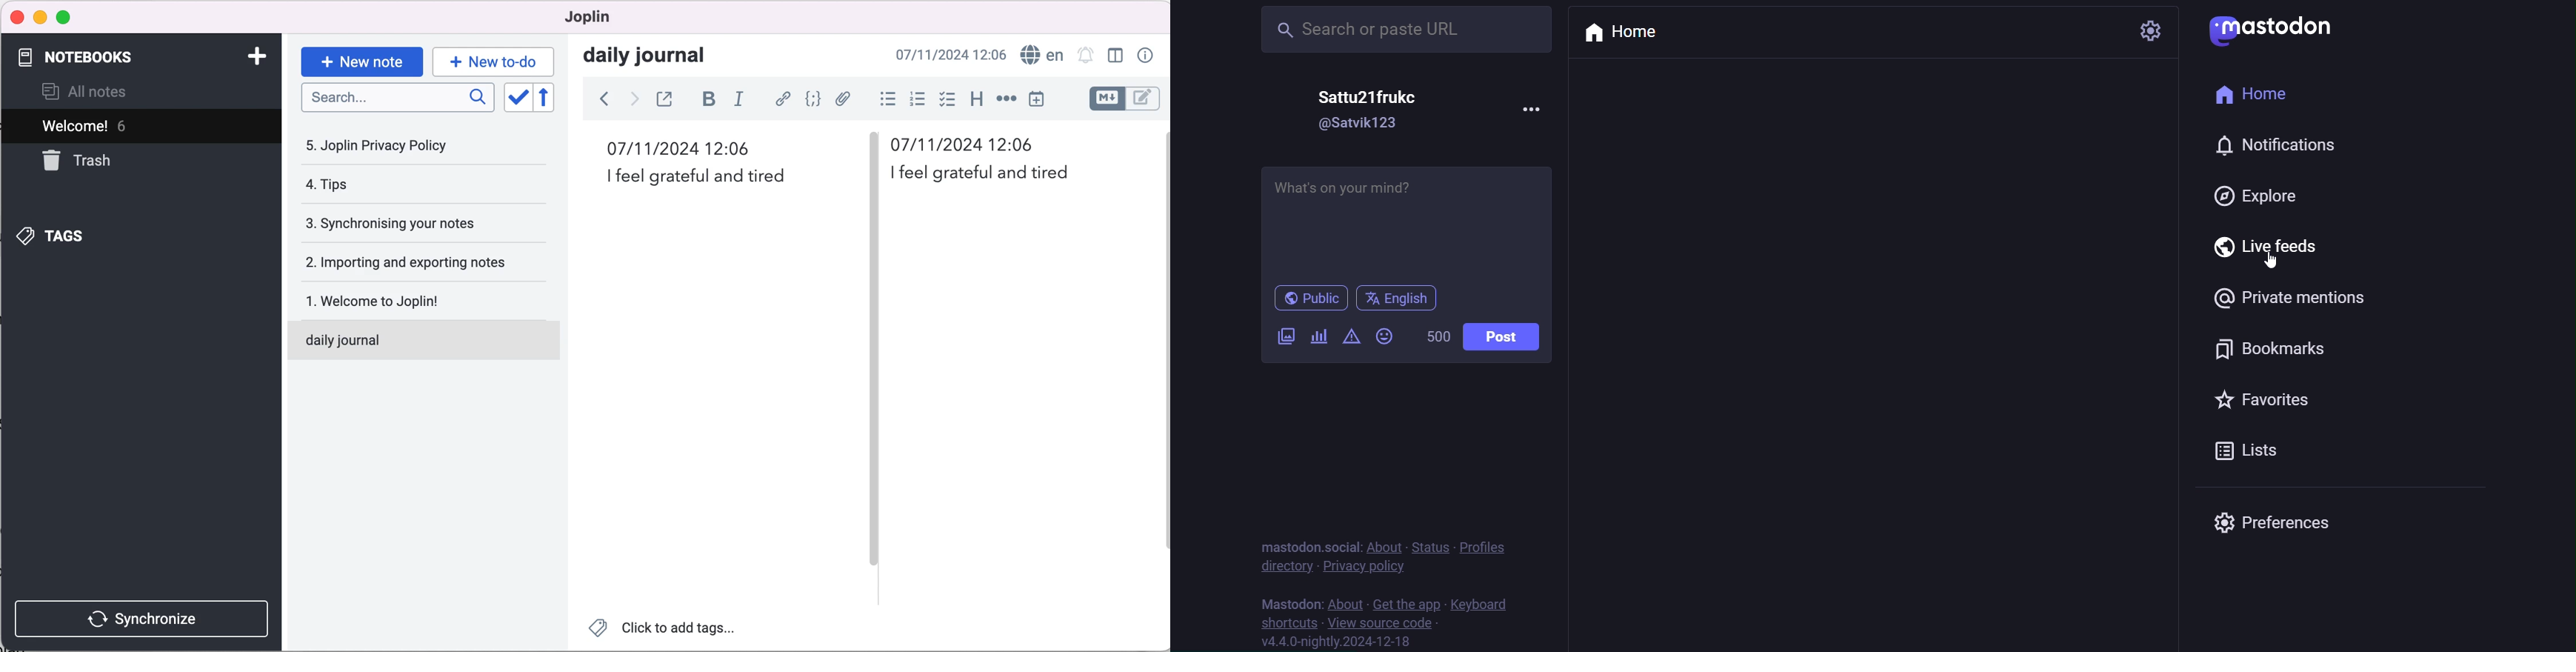 The height and width of the screenshot is (672, 2576). Describe the element at coordinates (741, 99) in the screenshot. I see `italic` at that location.